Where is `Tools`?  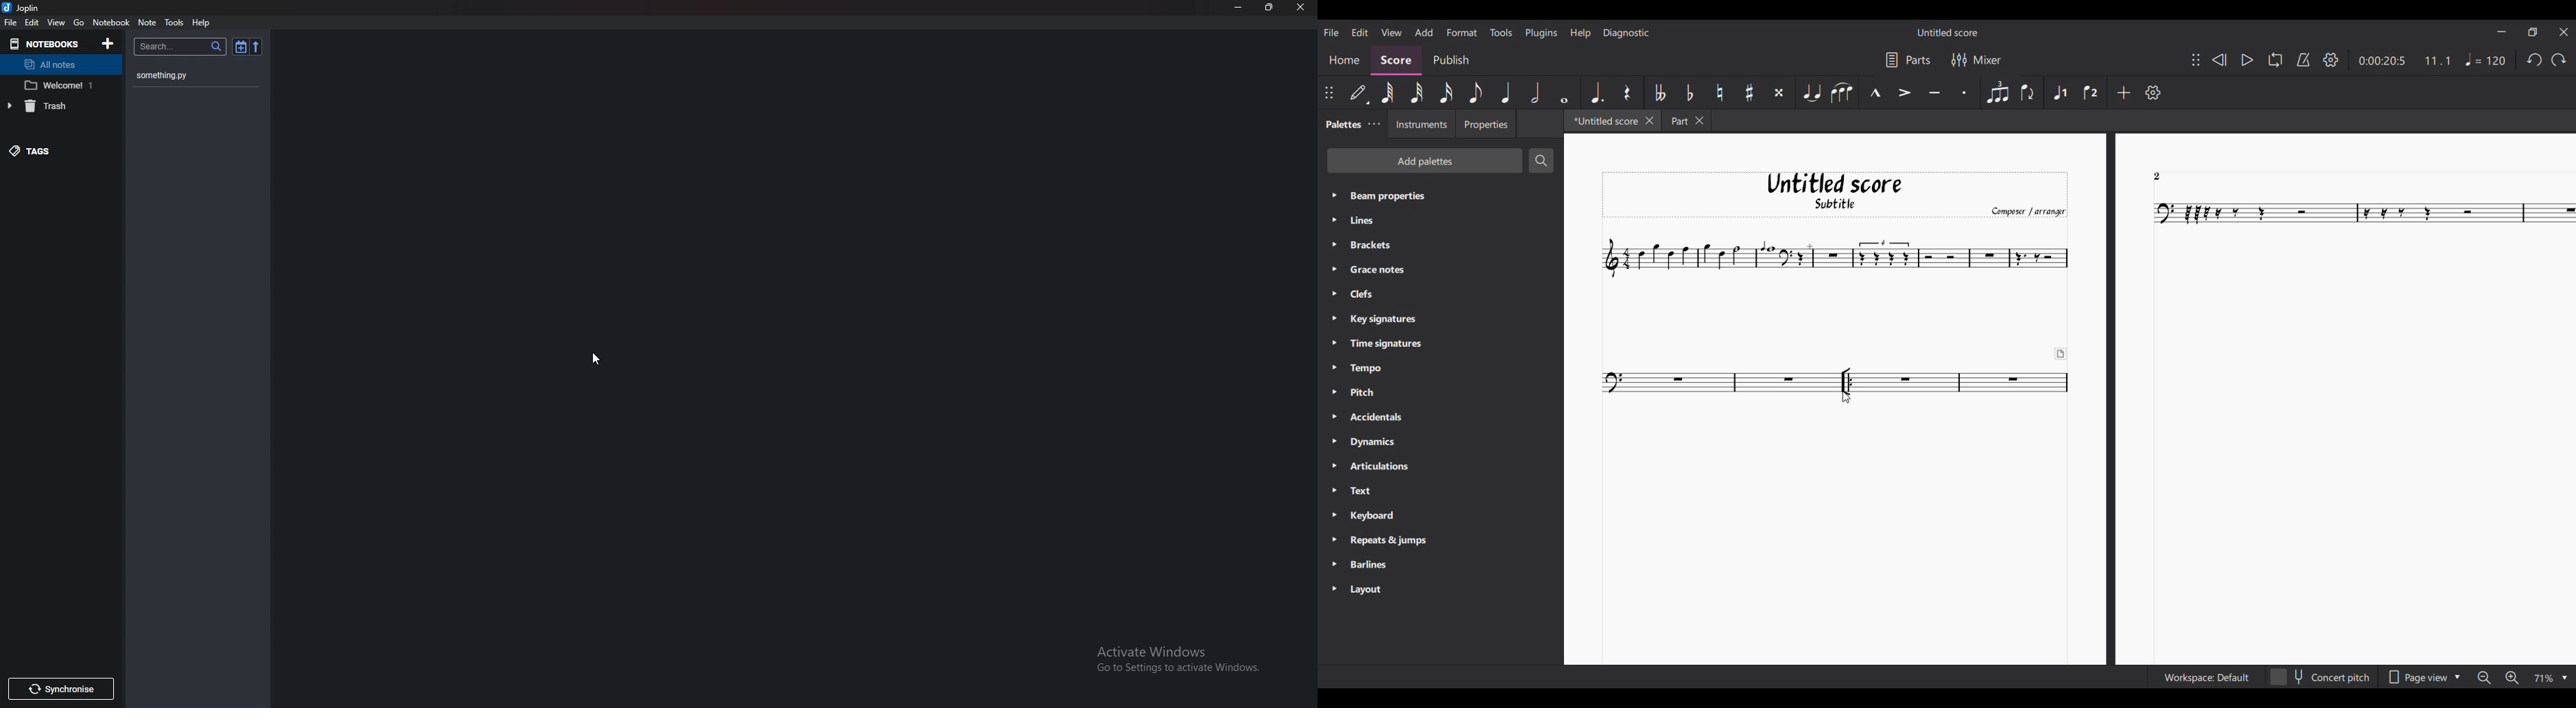
Tools is located at coordinates (175, 23).